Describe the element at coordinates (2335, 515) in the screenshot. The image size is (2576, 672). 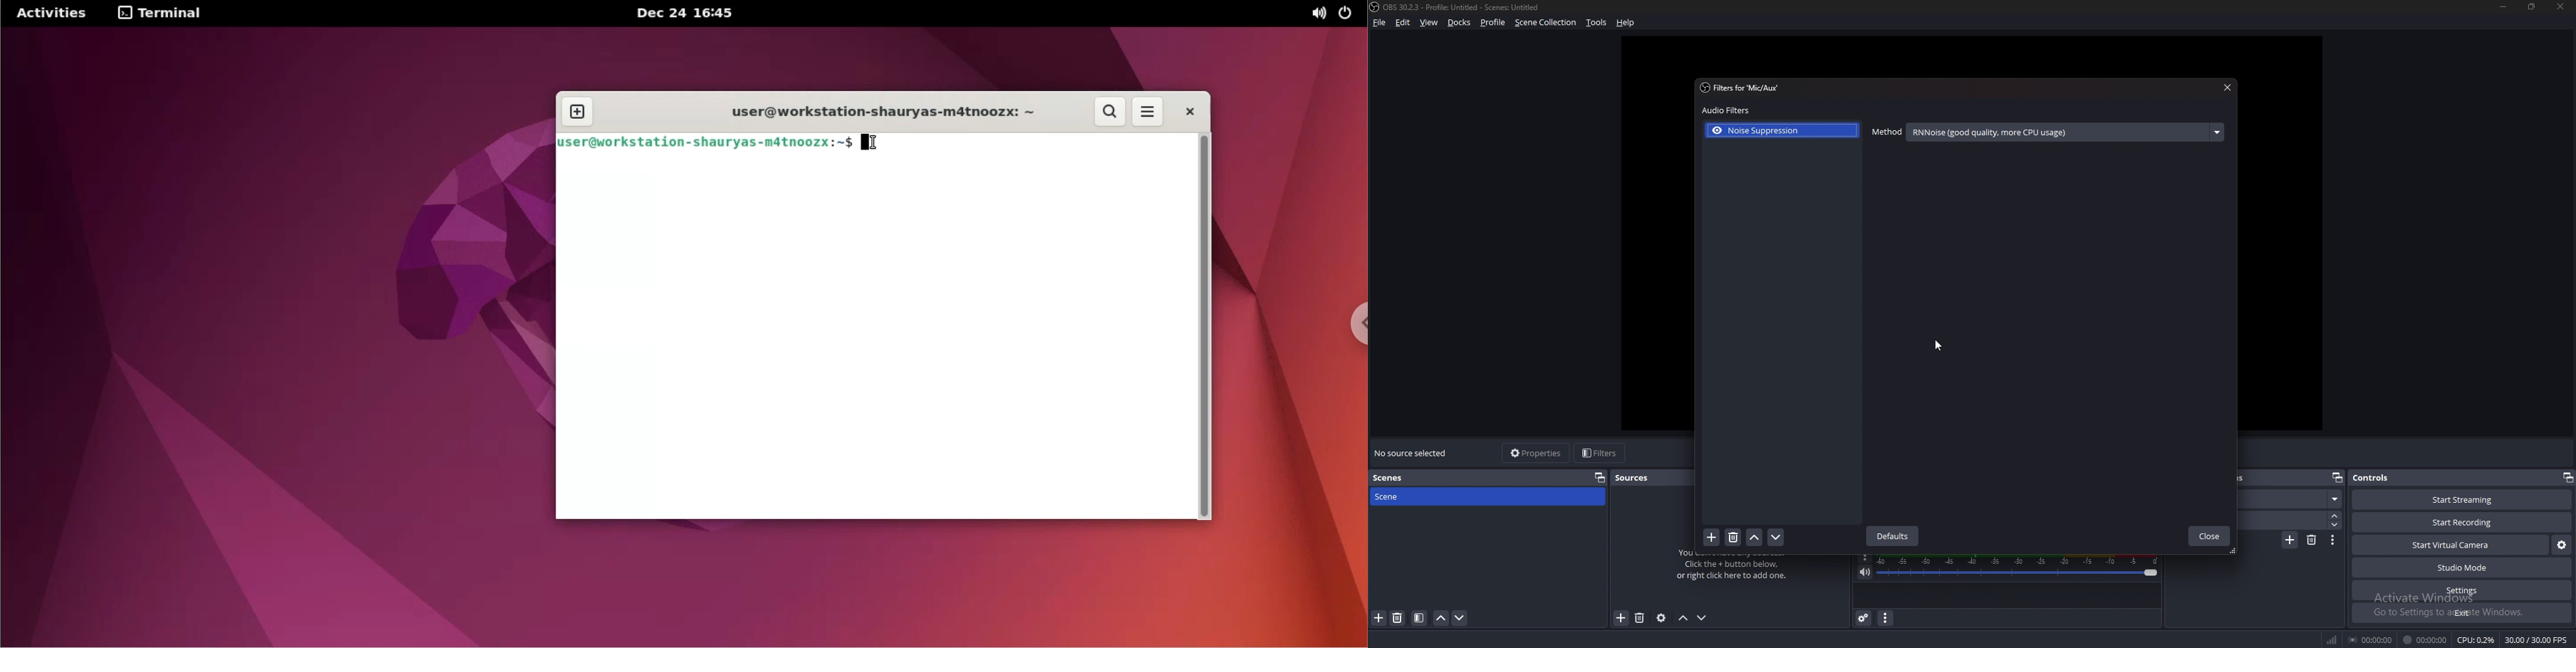
I see `increase duration` at that location.